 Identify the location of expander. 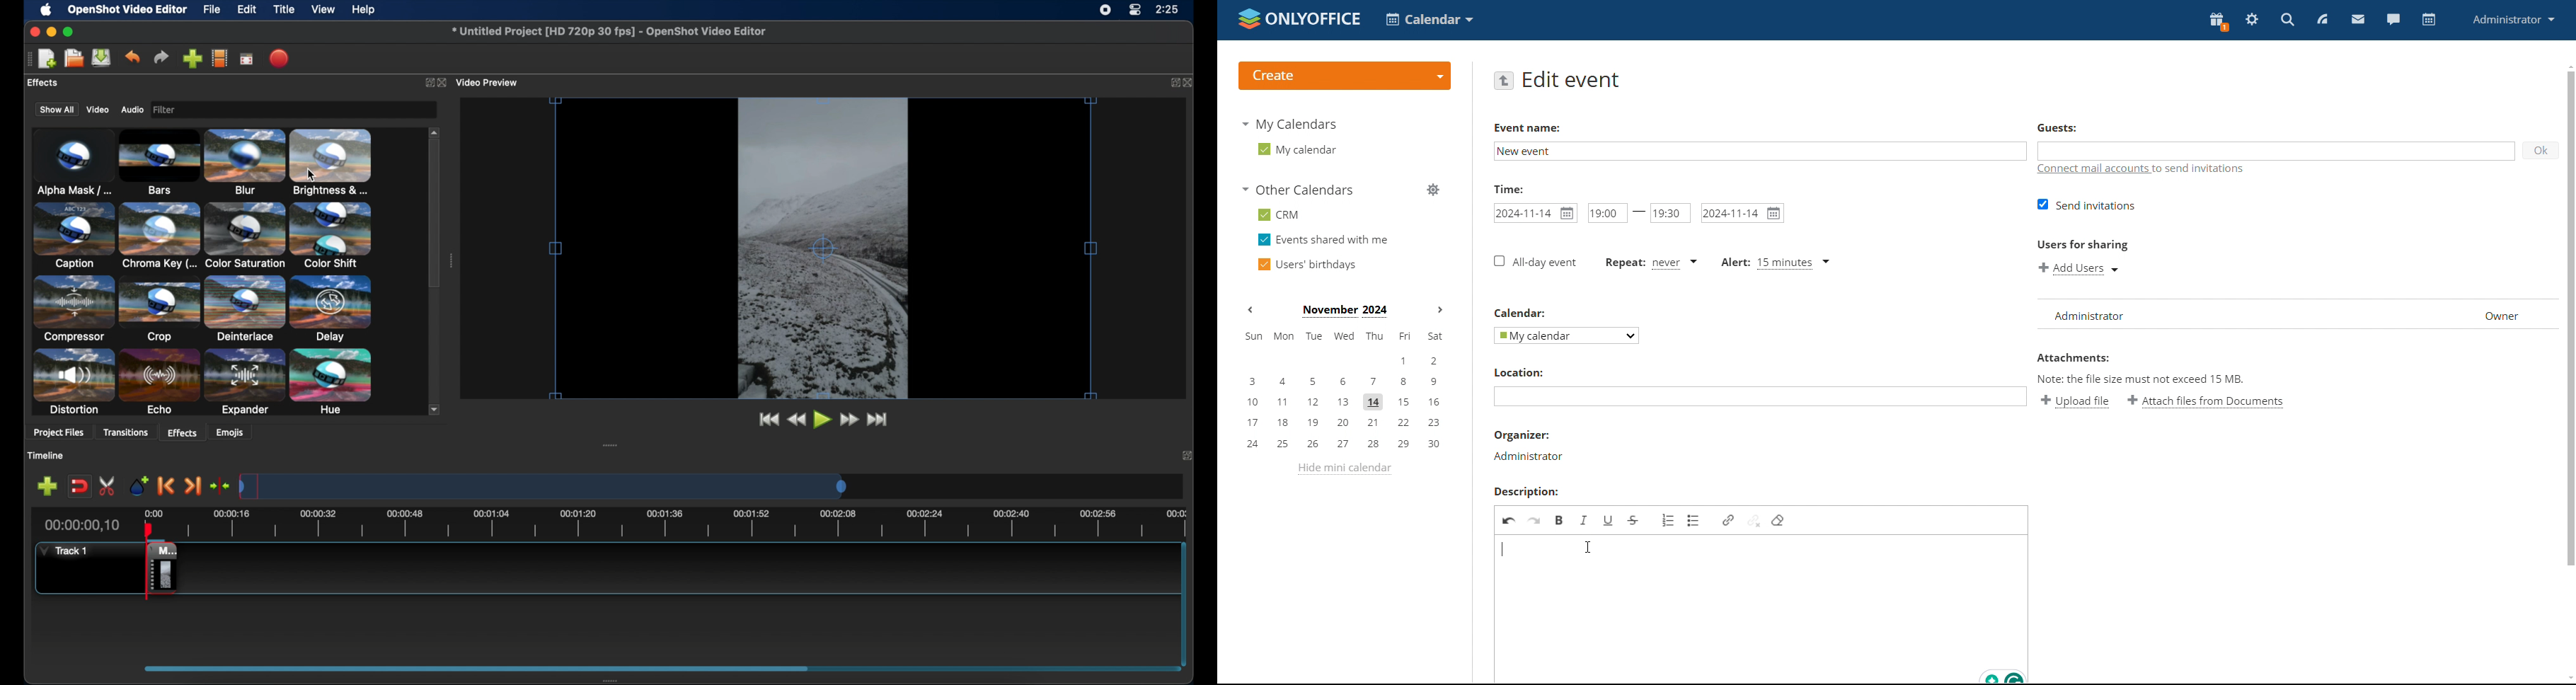
(244, 382).